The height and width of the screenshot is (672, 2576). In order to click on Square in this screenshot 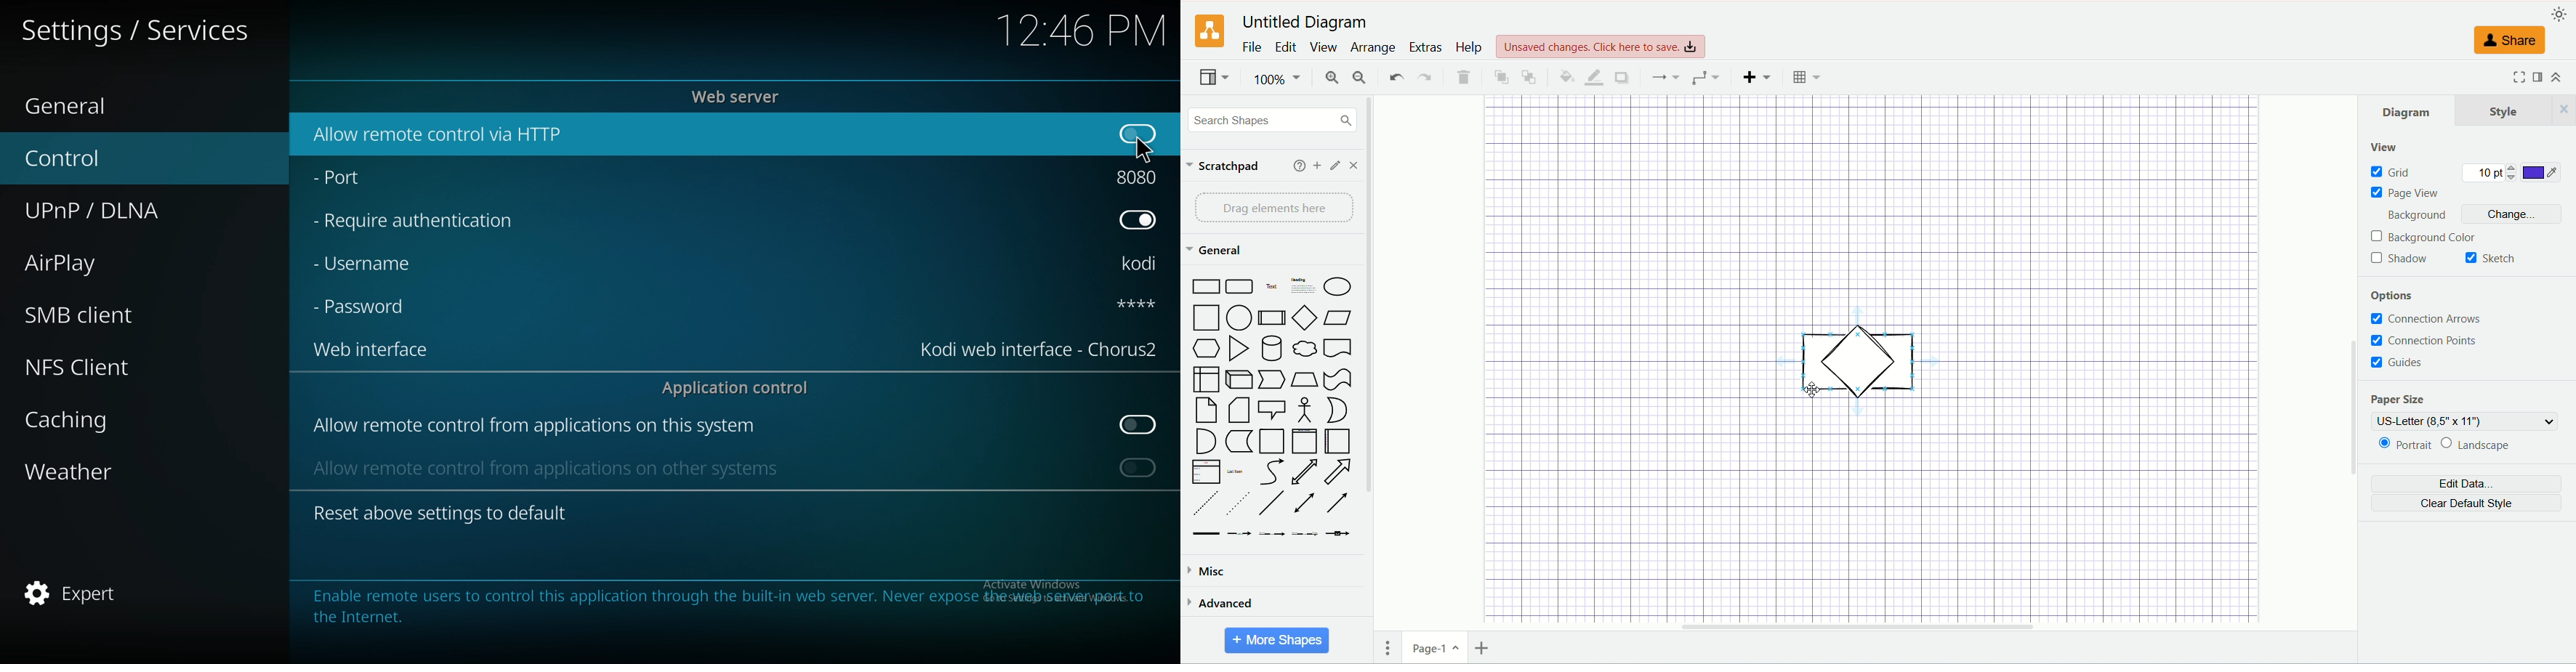, I will do `click(1205, 316)`.